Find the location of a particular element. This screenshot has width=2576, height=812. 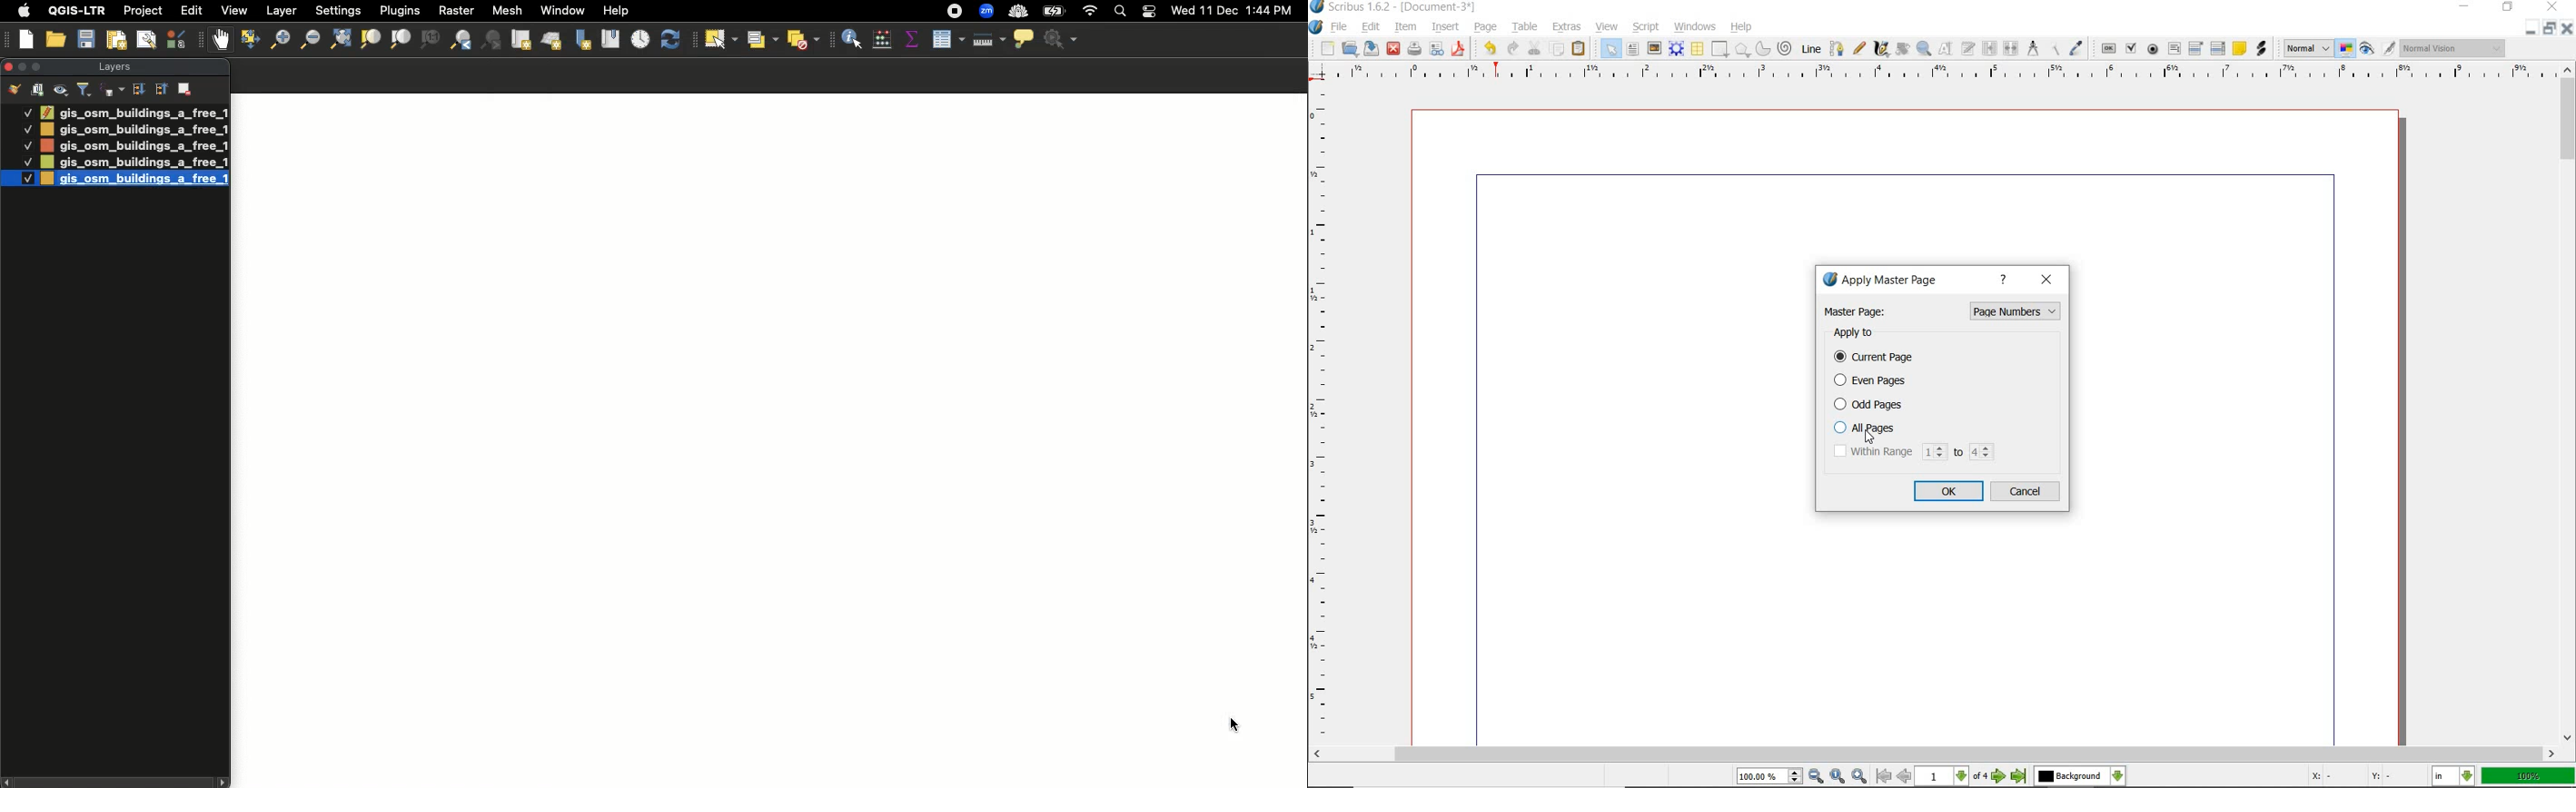

zoom factor 100% is located at coordinates (2529, 777).